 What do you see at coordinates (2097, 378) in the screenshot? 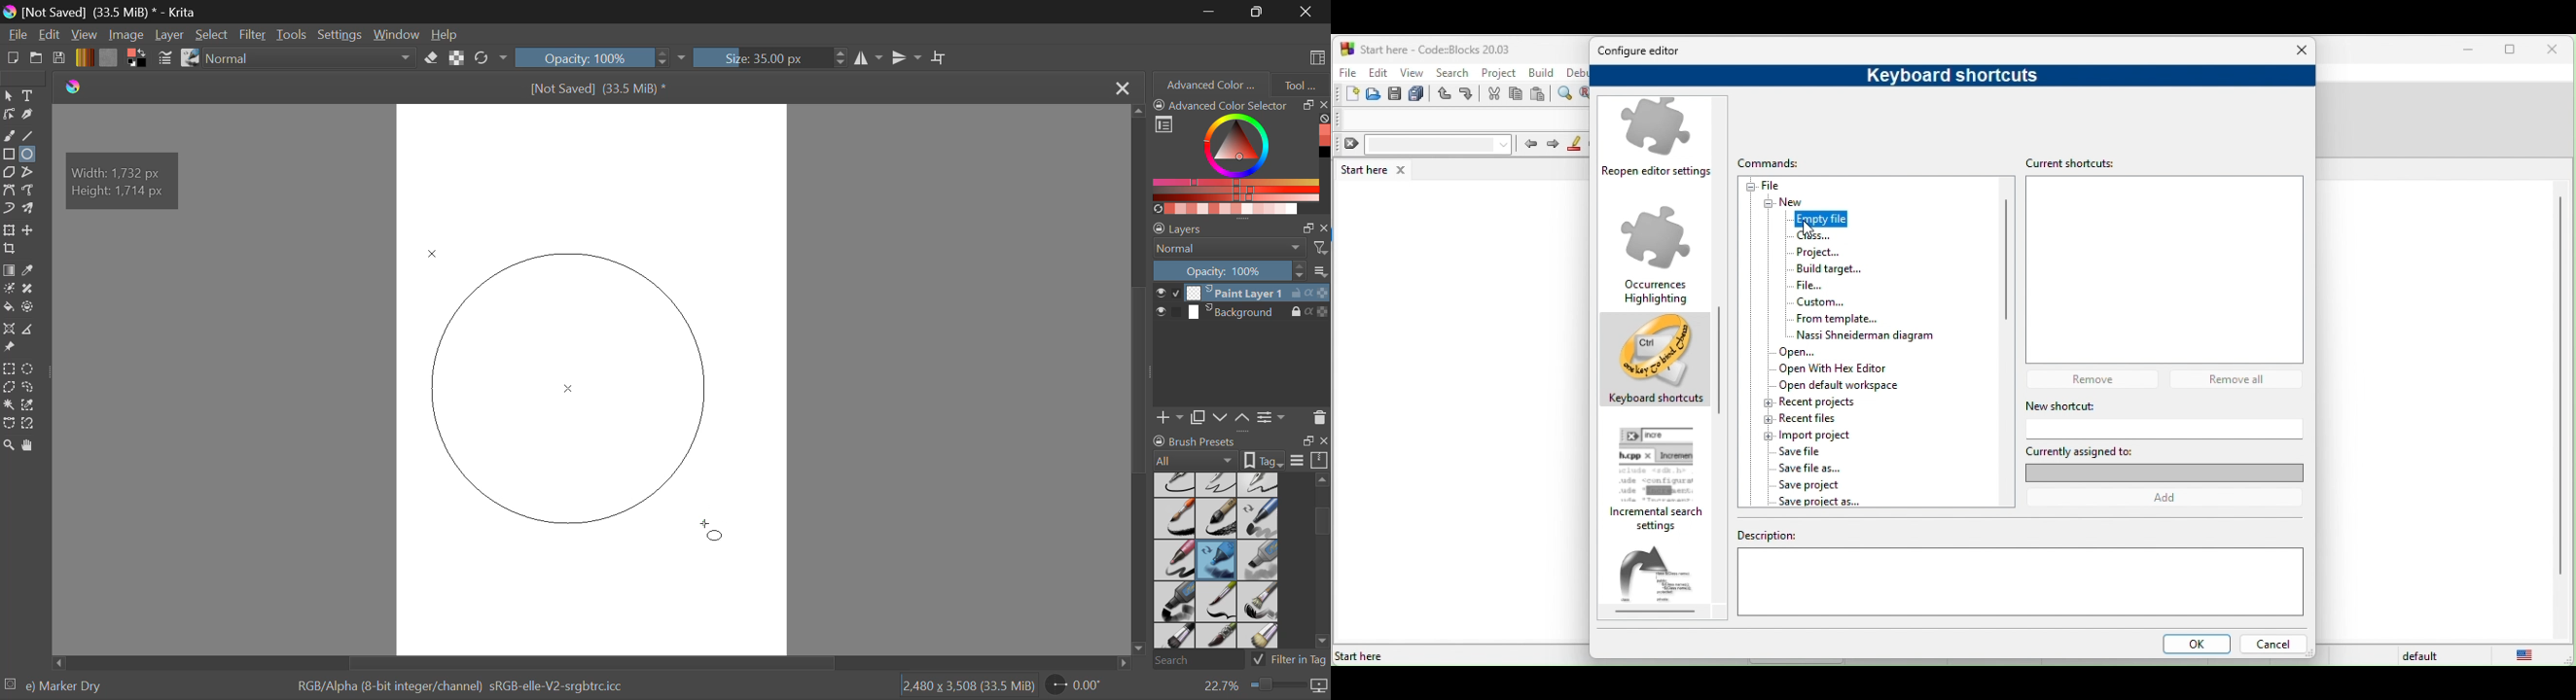
I see `remove` at bounding box center [2097, 378].